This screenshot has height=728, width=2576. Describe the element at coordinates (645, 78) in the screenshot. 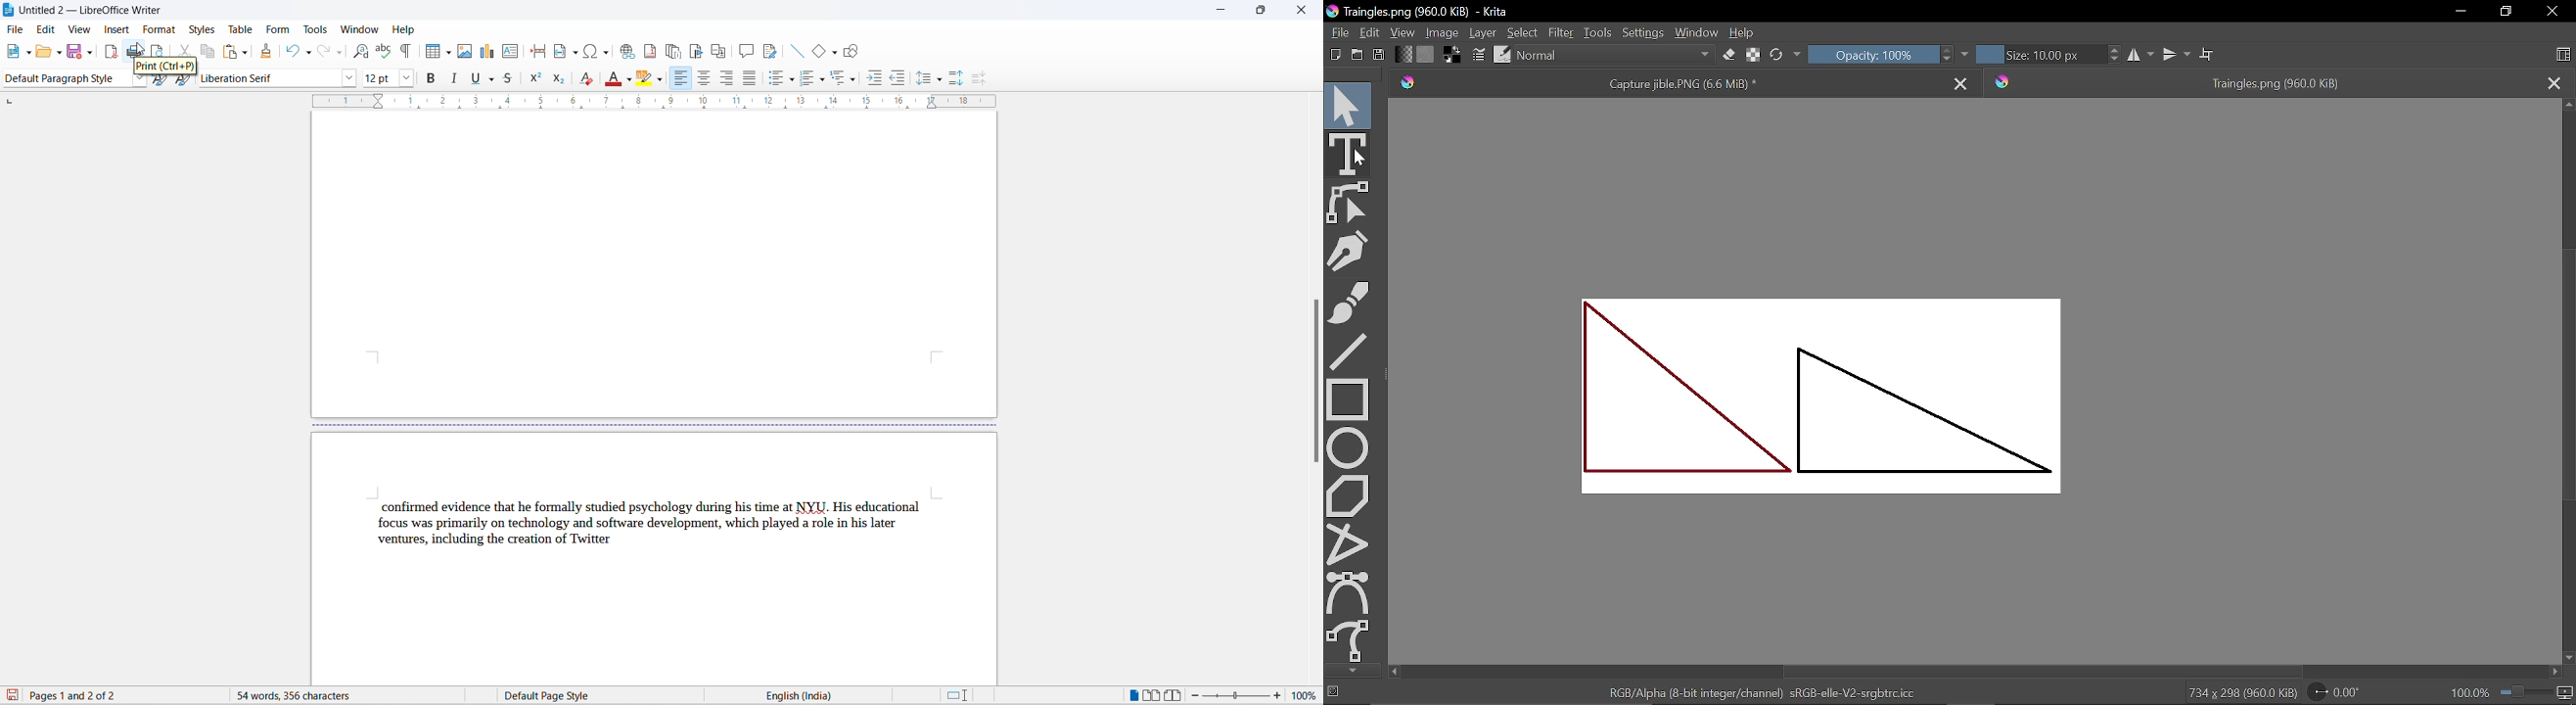

I see `character highlighting icon` at that location.